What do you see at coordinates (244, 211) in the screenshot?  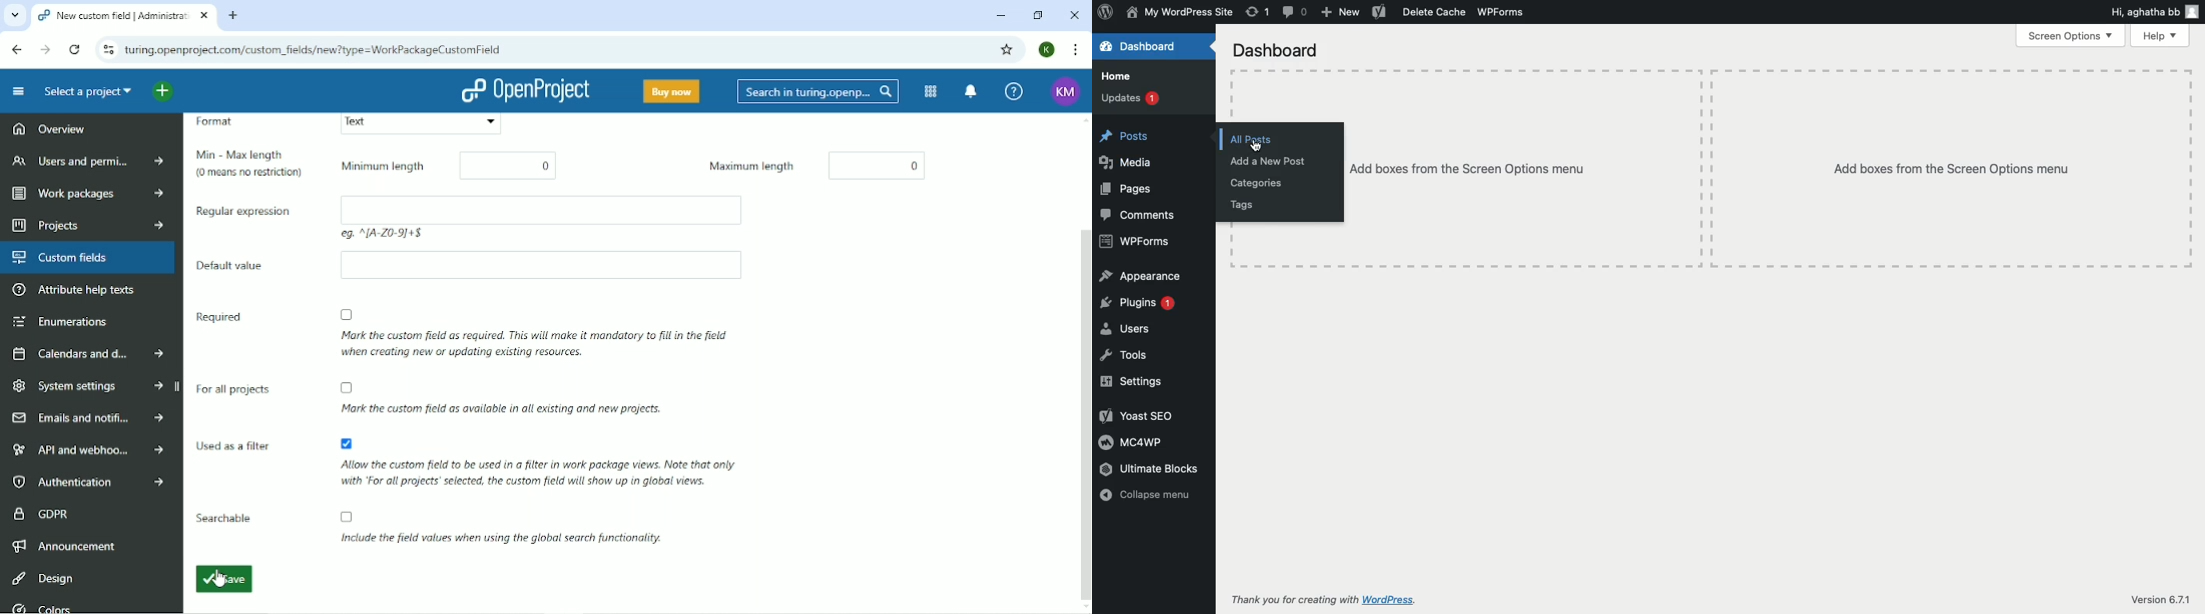 I see `Regular expression` at bounding box center [244, 211].